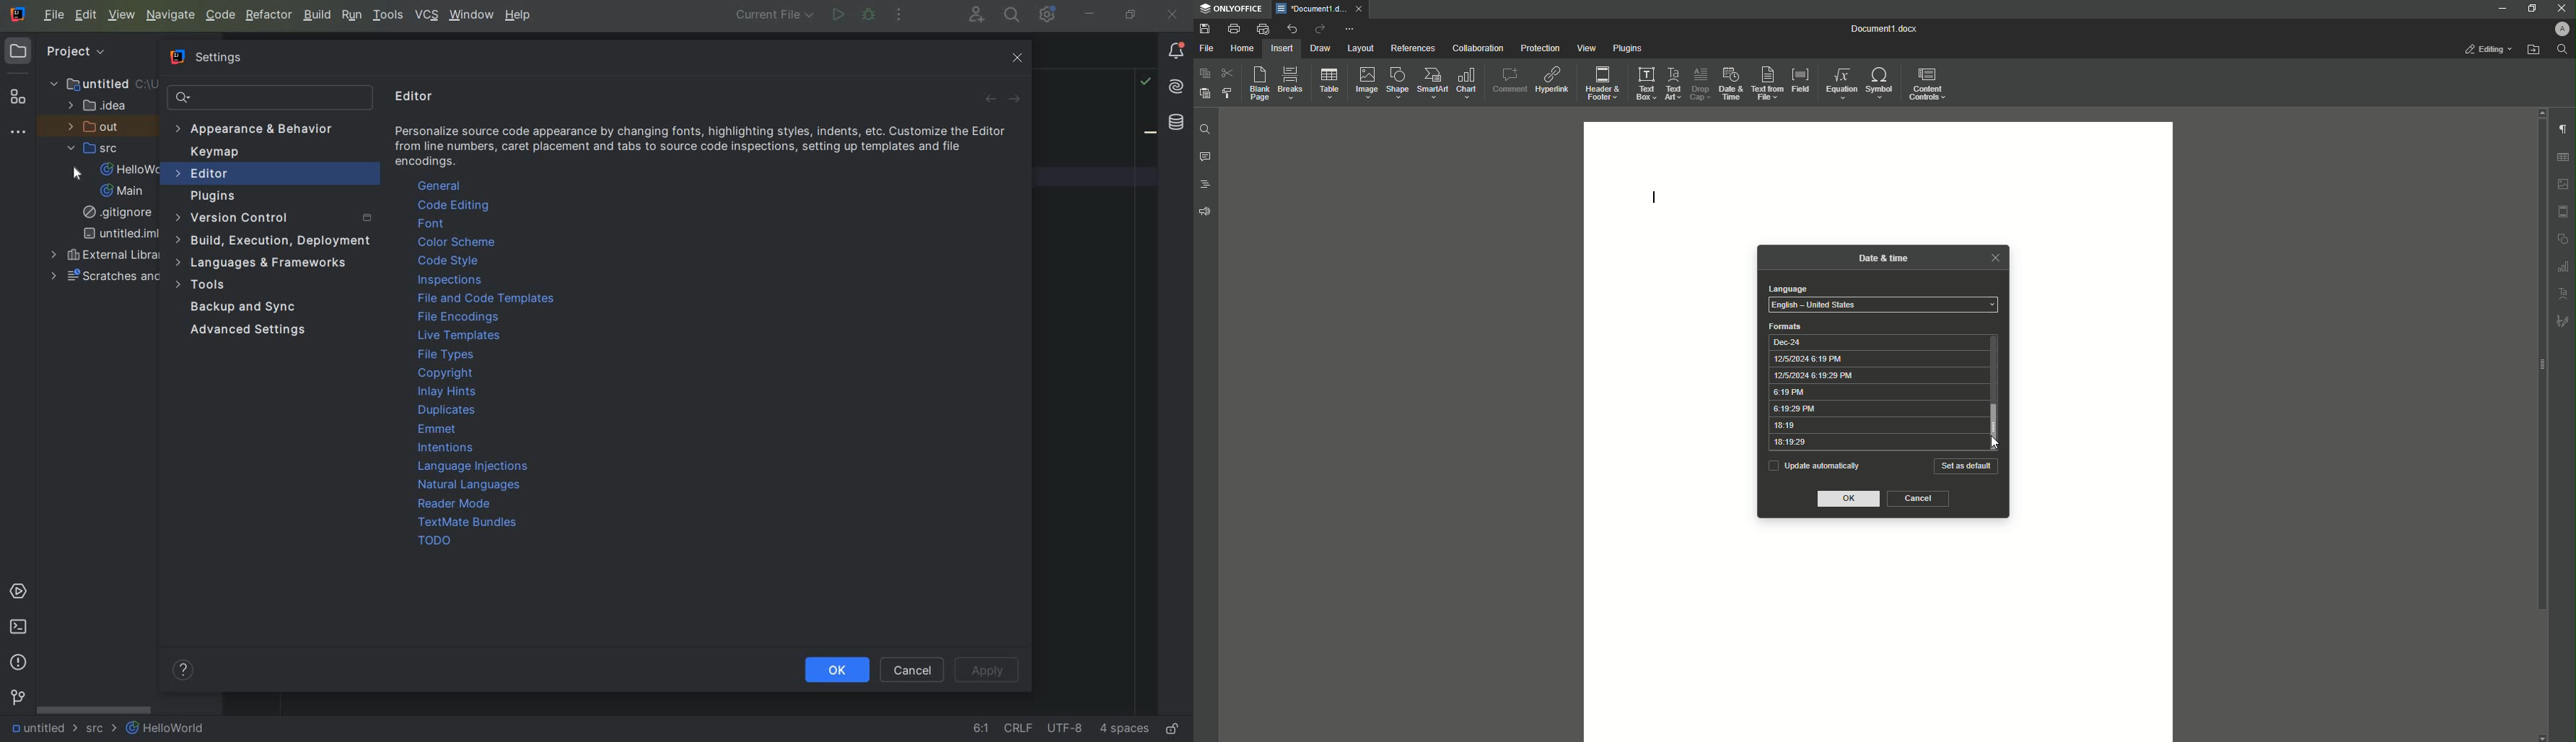  I want to click on Text Box, so click(1645, 82).